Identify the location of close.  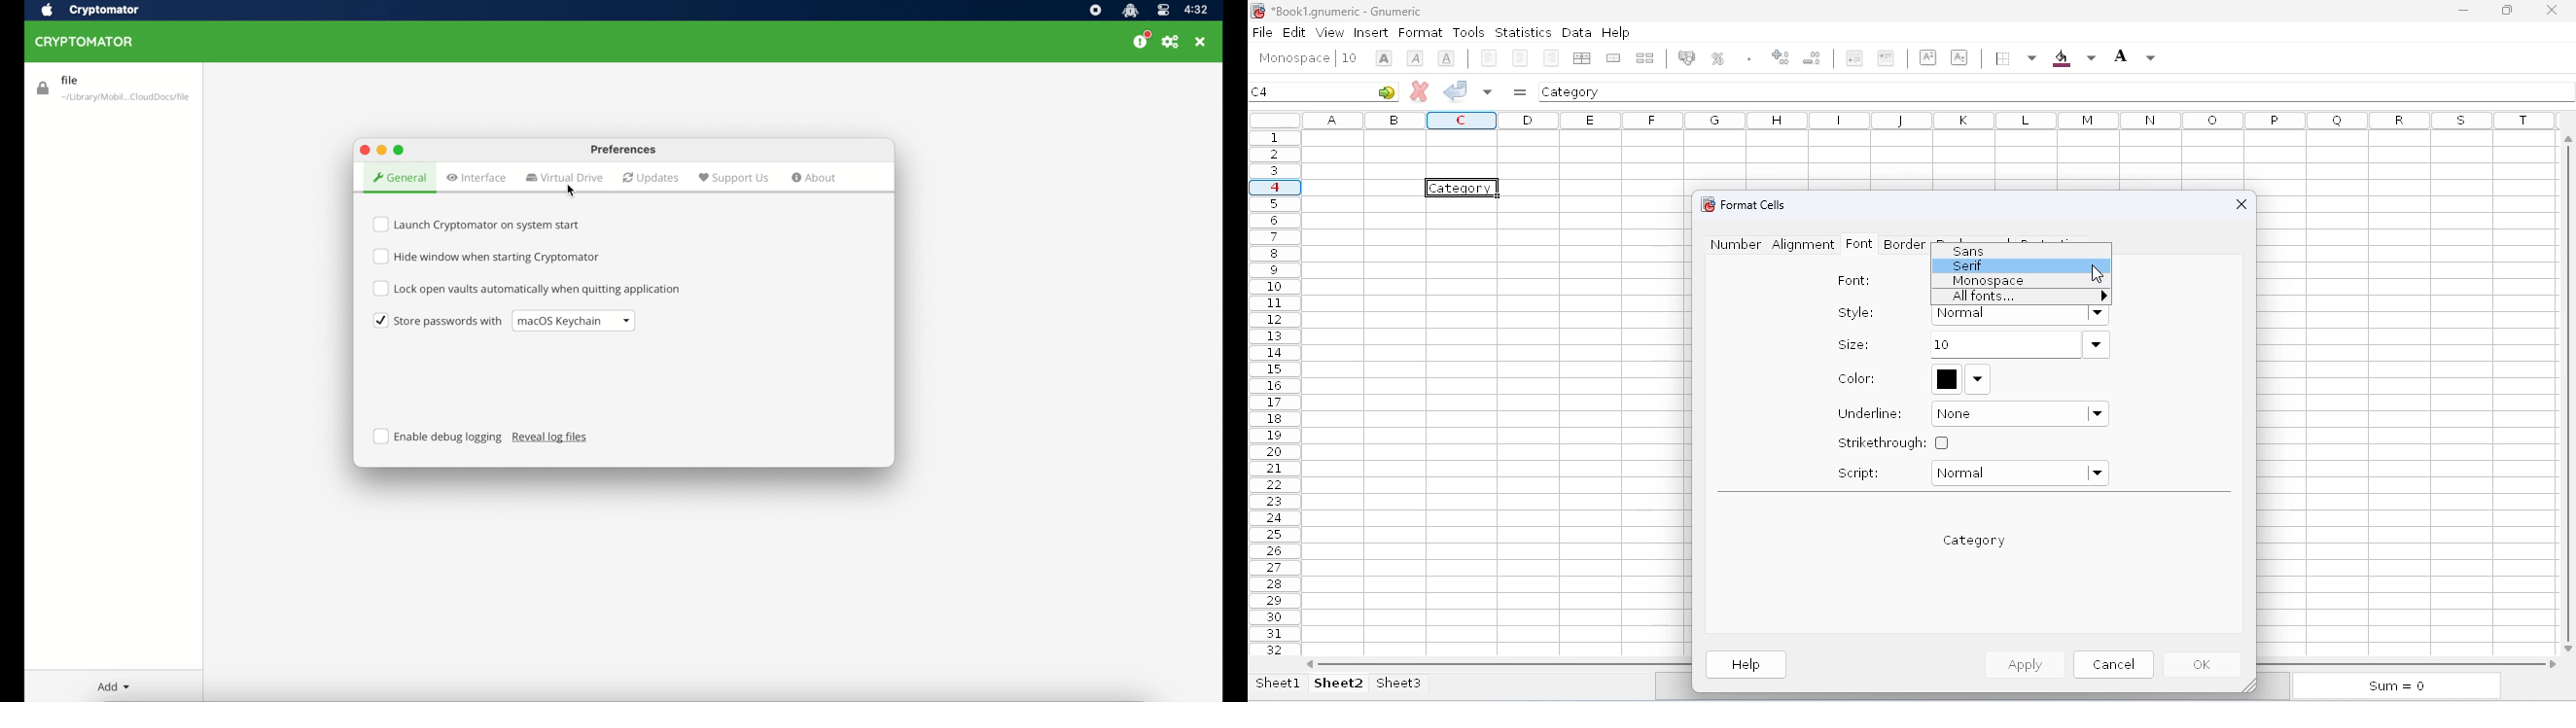
(2551, 9).